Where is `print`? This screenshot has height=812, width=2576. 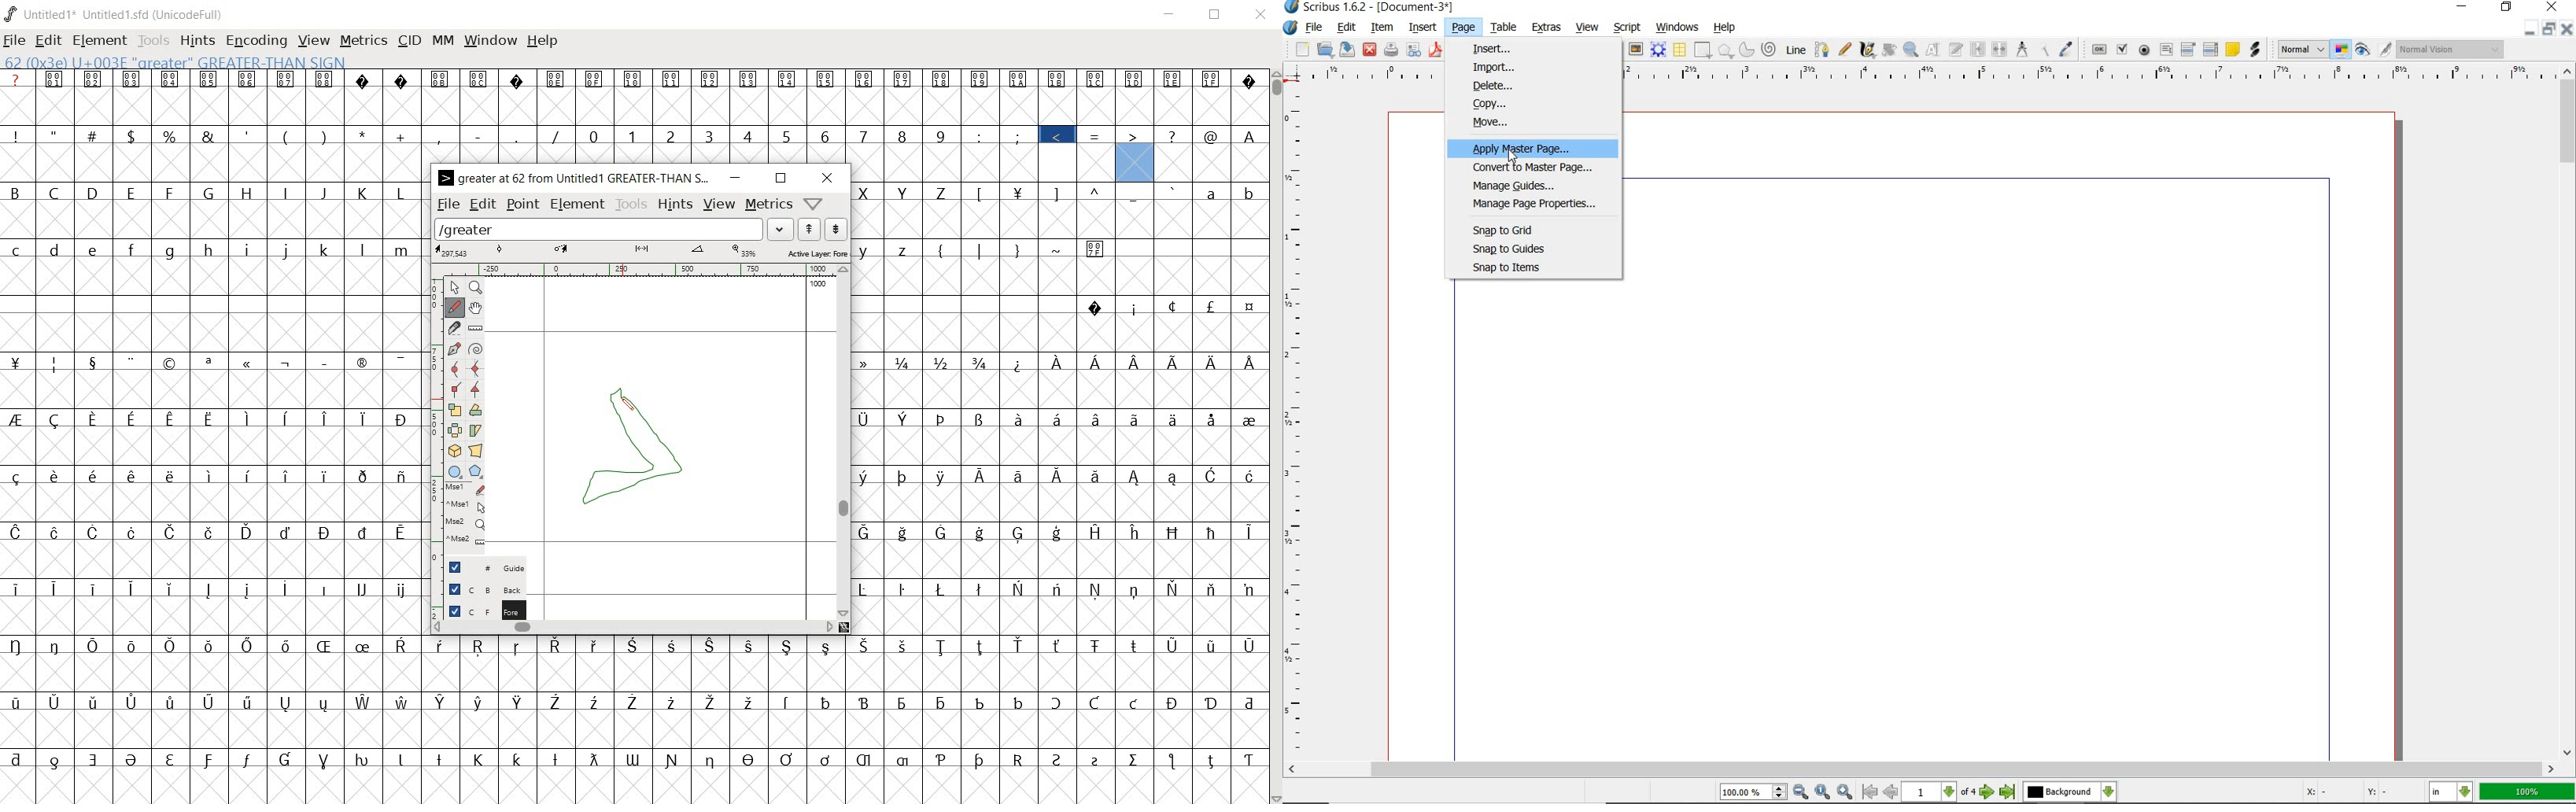
print is located at coordinates (1391, 49).